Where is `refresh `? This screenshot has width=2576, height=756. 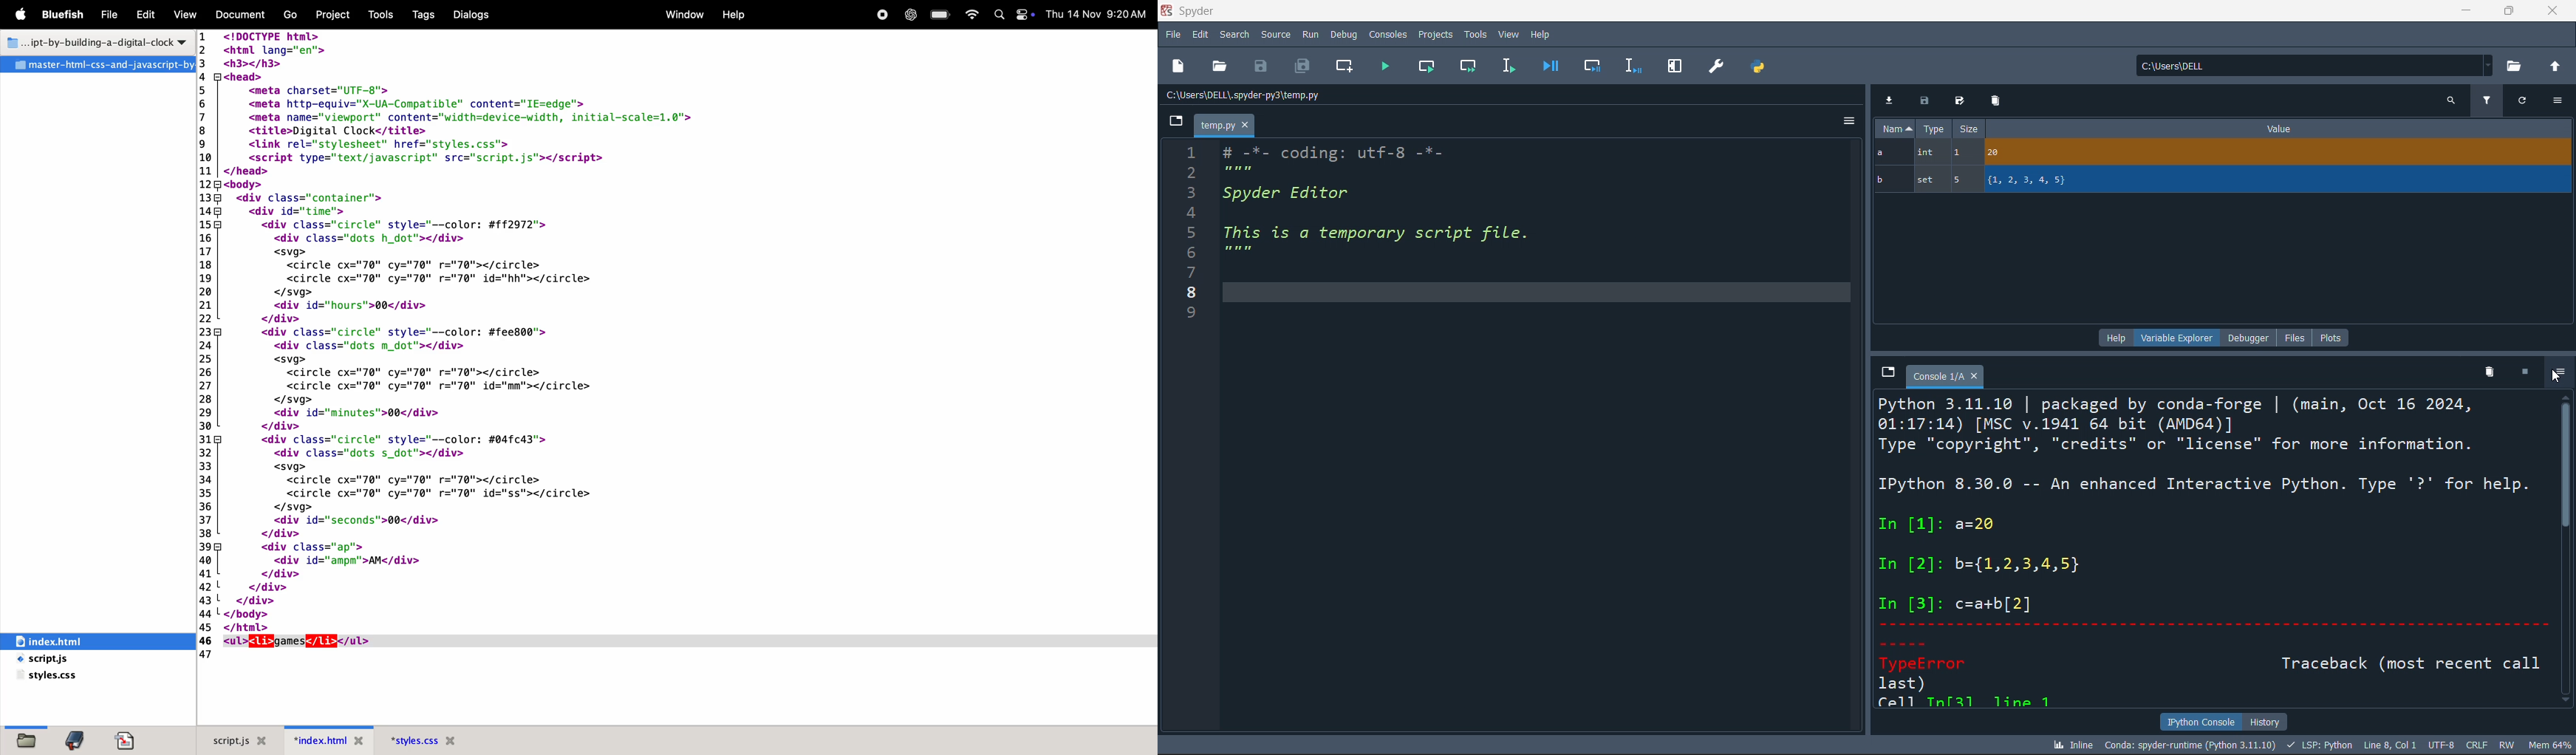
refresh  is located at coordinates (2521, 99).